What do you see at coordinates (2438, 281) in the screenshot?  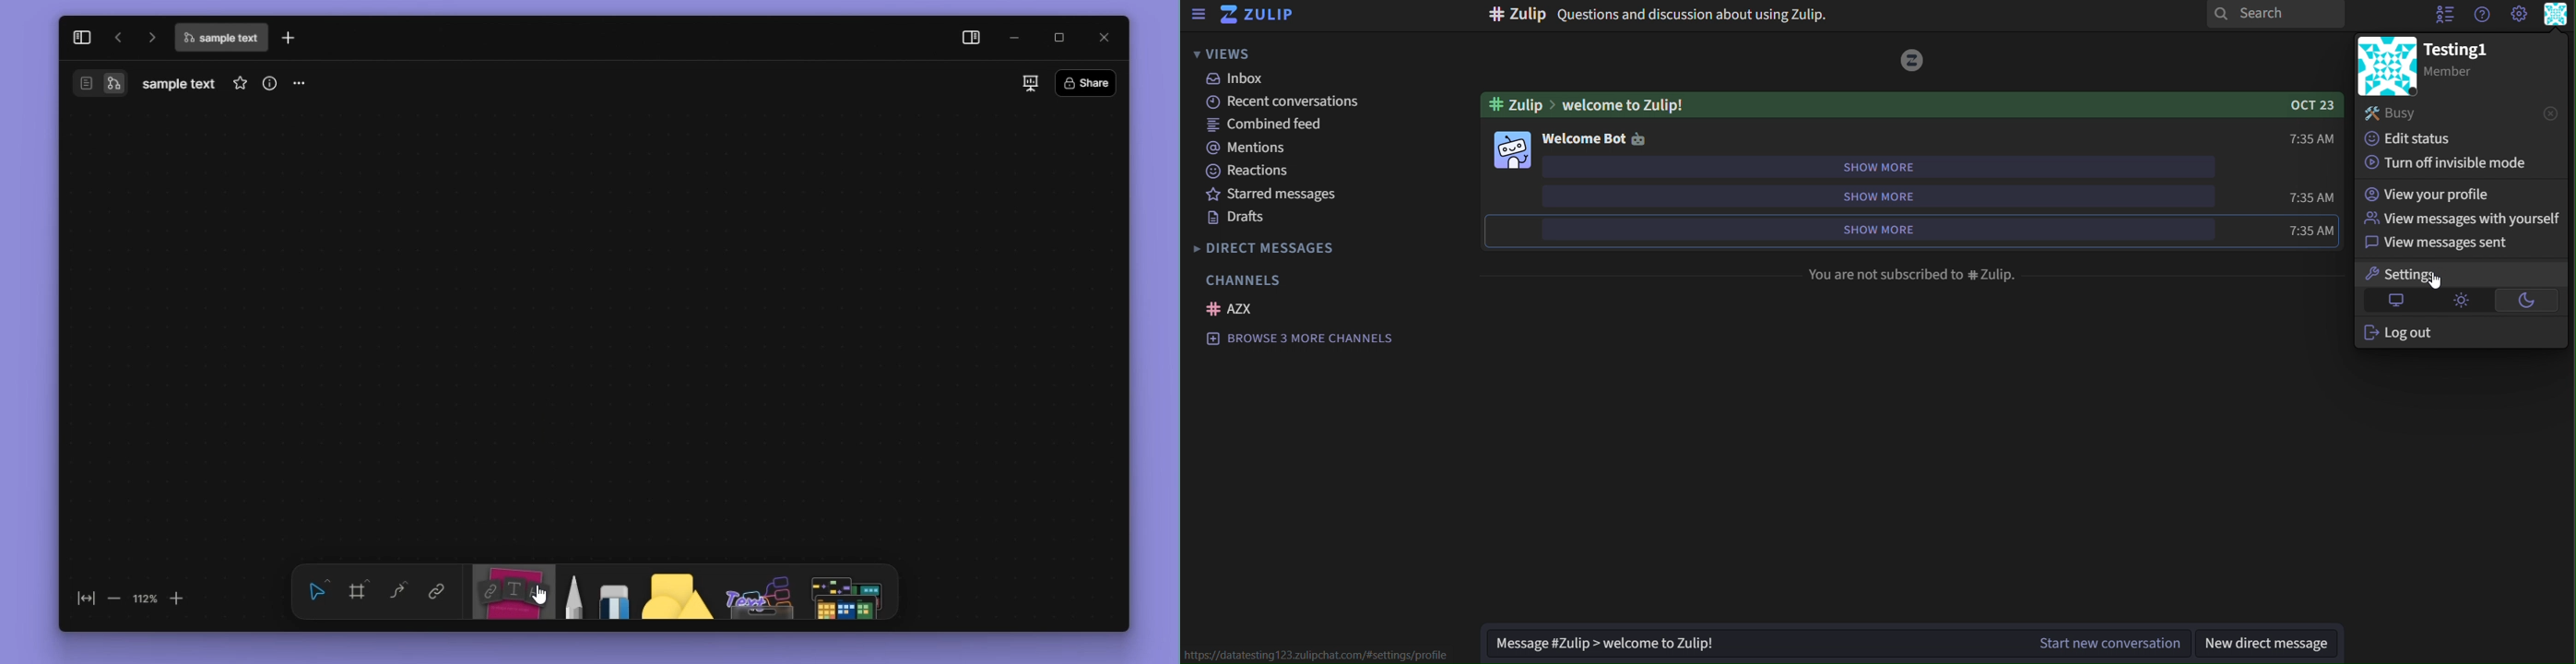 I see `cursor` at bounding box center [2438, 281].